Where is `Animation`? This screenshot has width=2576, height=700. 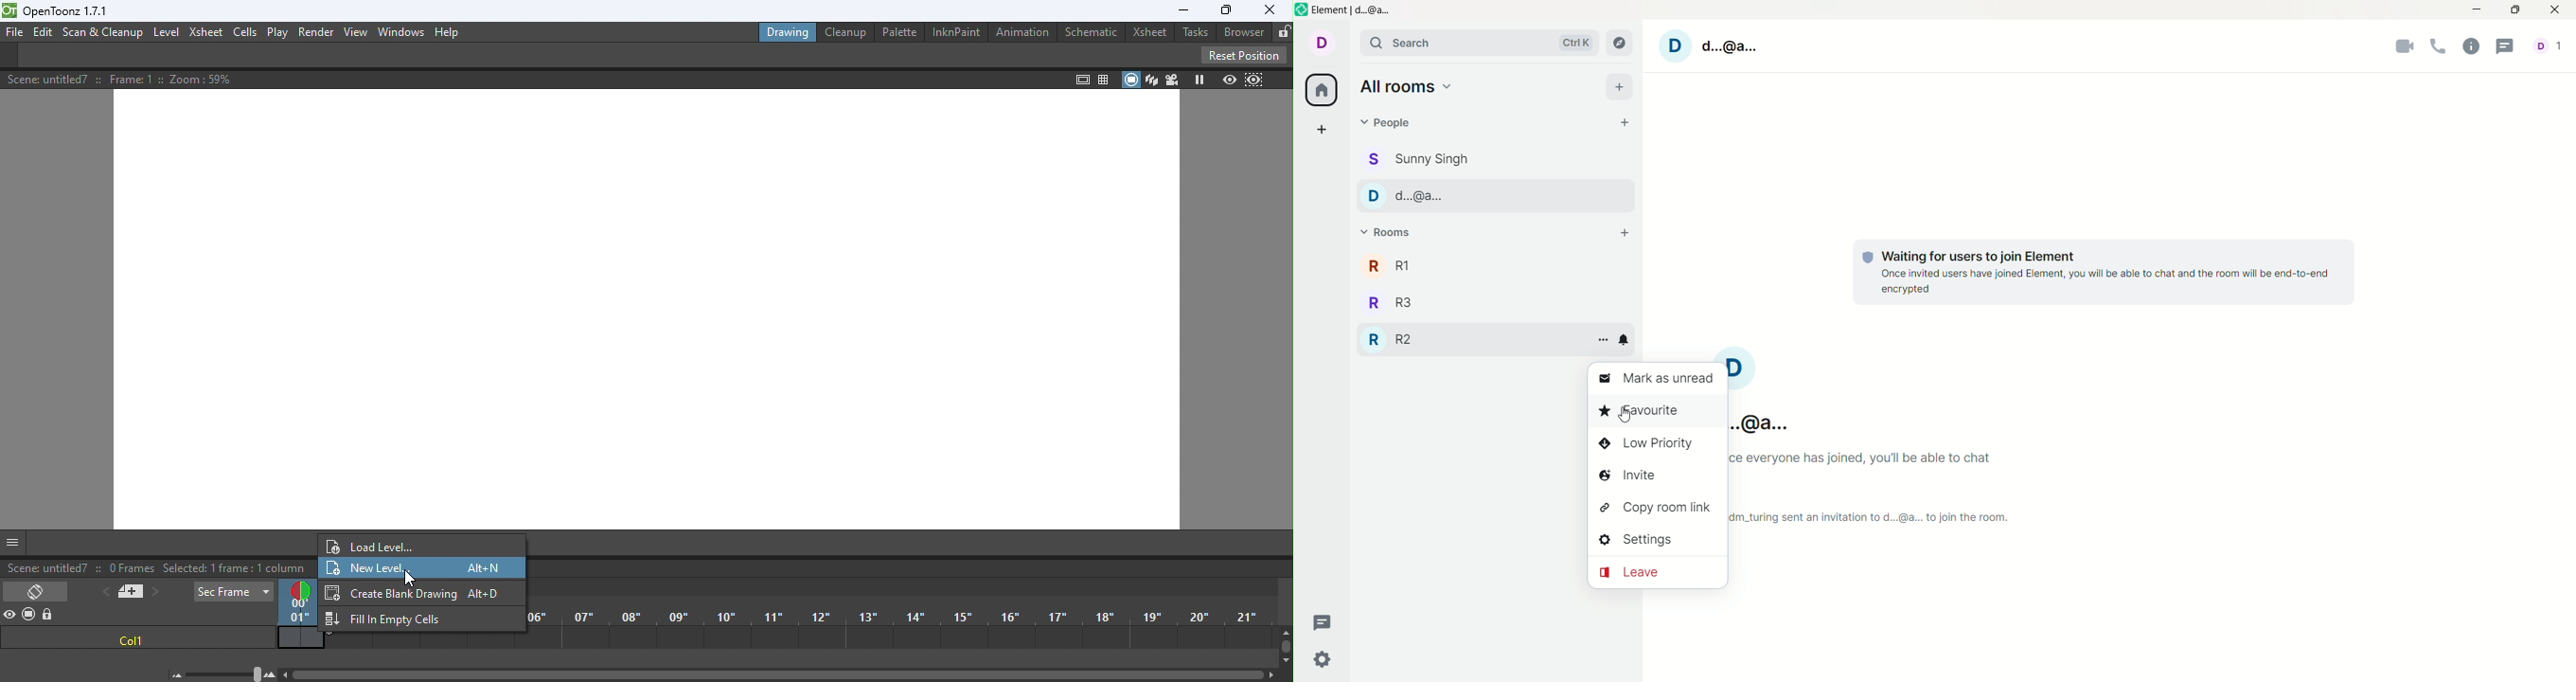 Animation is located at coordinates (1019, 32).